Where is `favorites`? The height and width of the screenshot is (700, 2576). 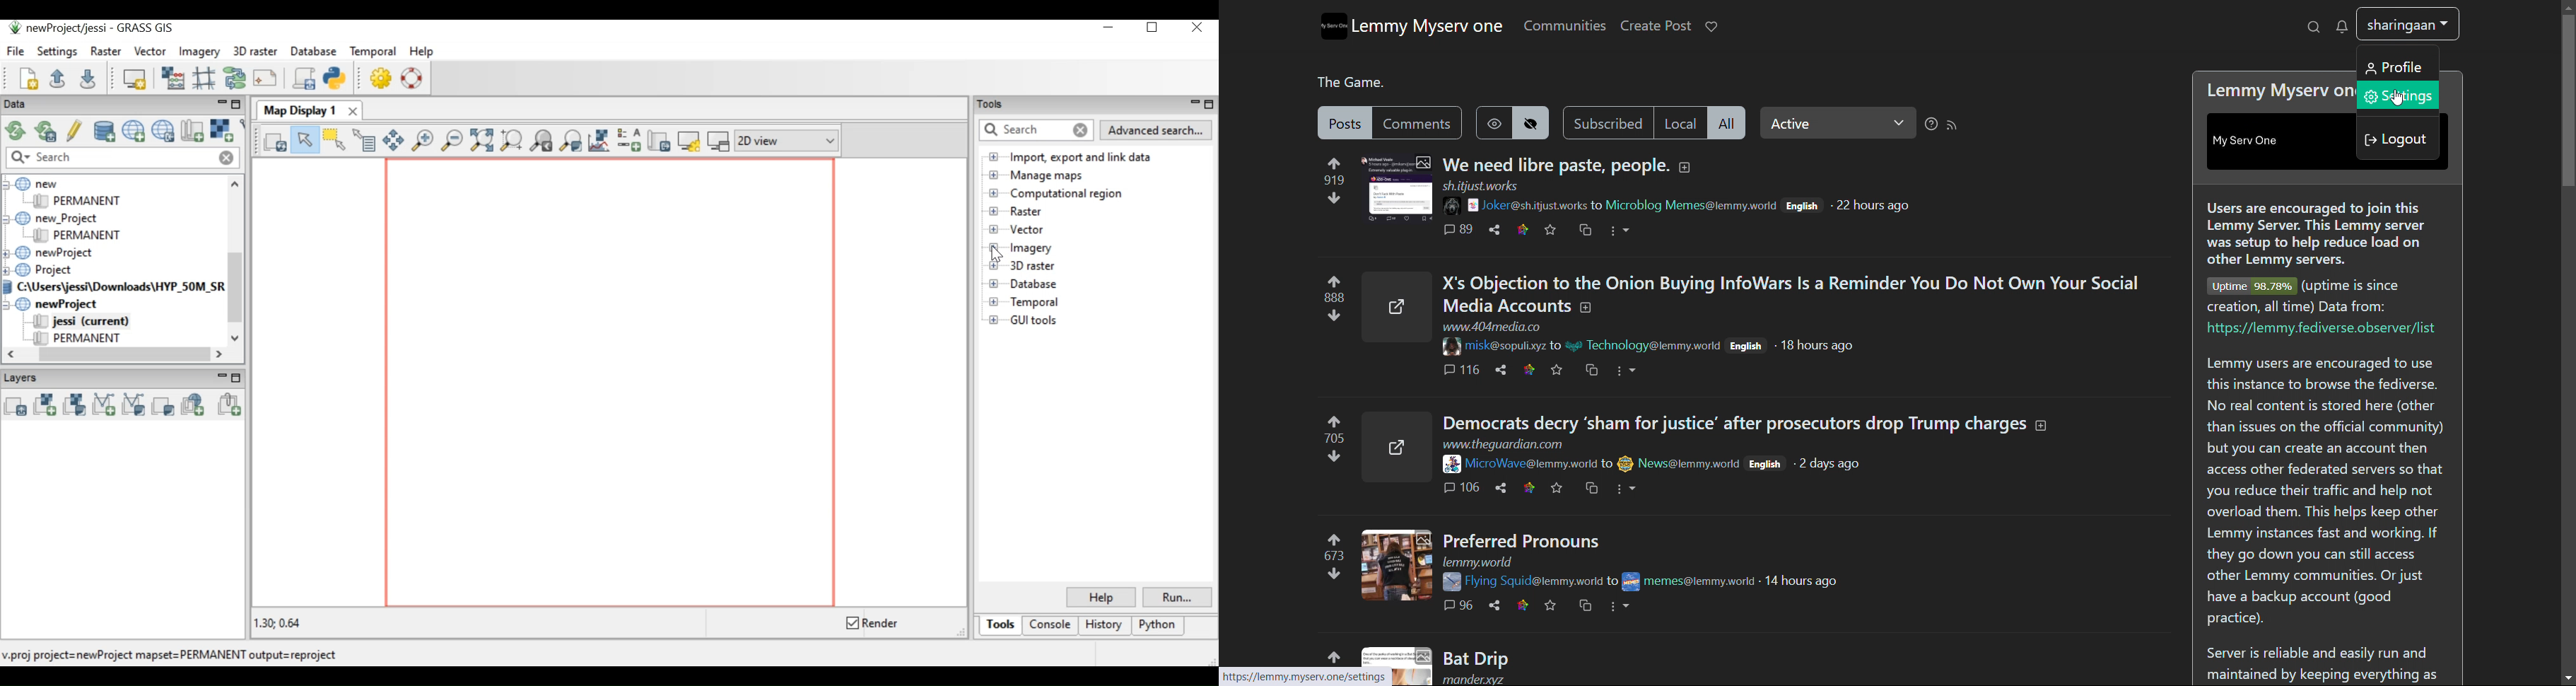
favorites is located at coordinates (1560, 487).